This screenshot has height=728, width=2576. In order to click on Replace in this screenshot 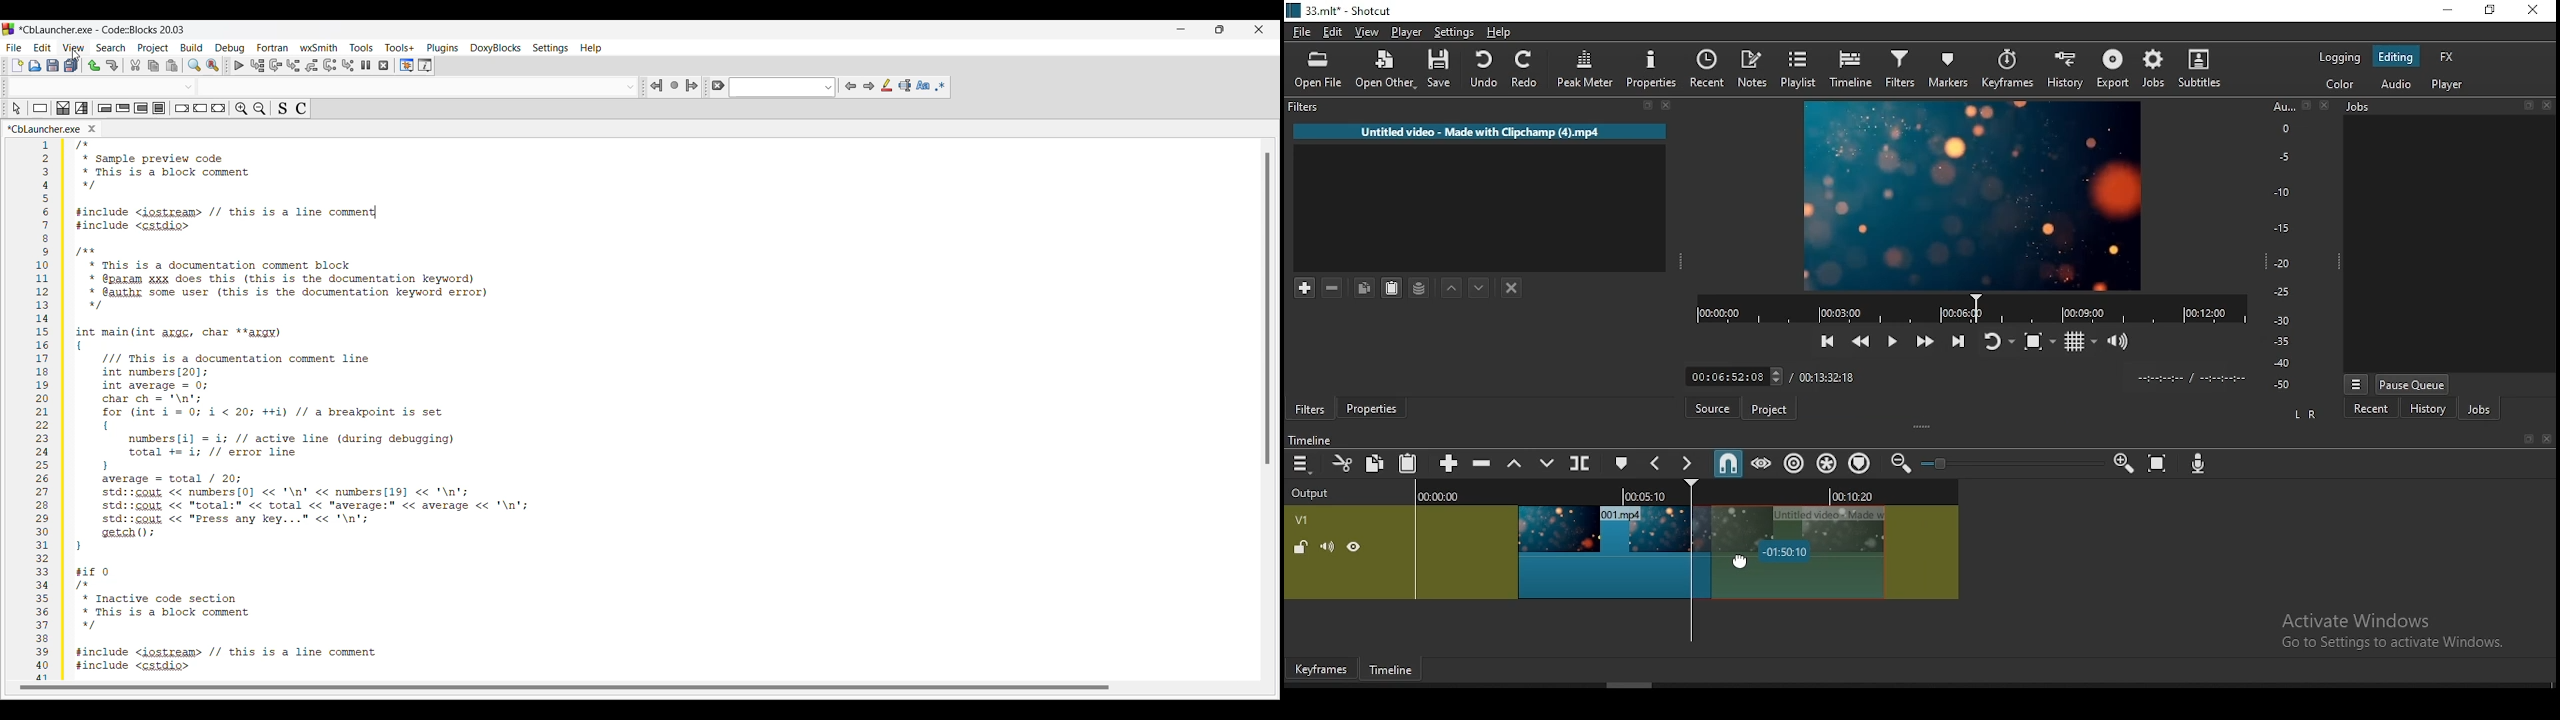, I will do `click(213, 65)`.